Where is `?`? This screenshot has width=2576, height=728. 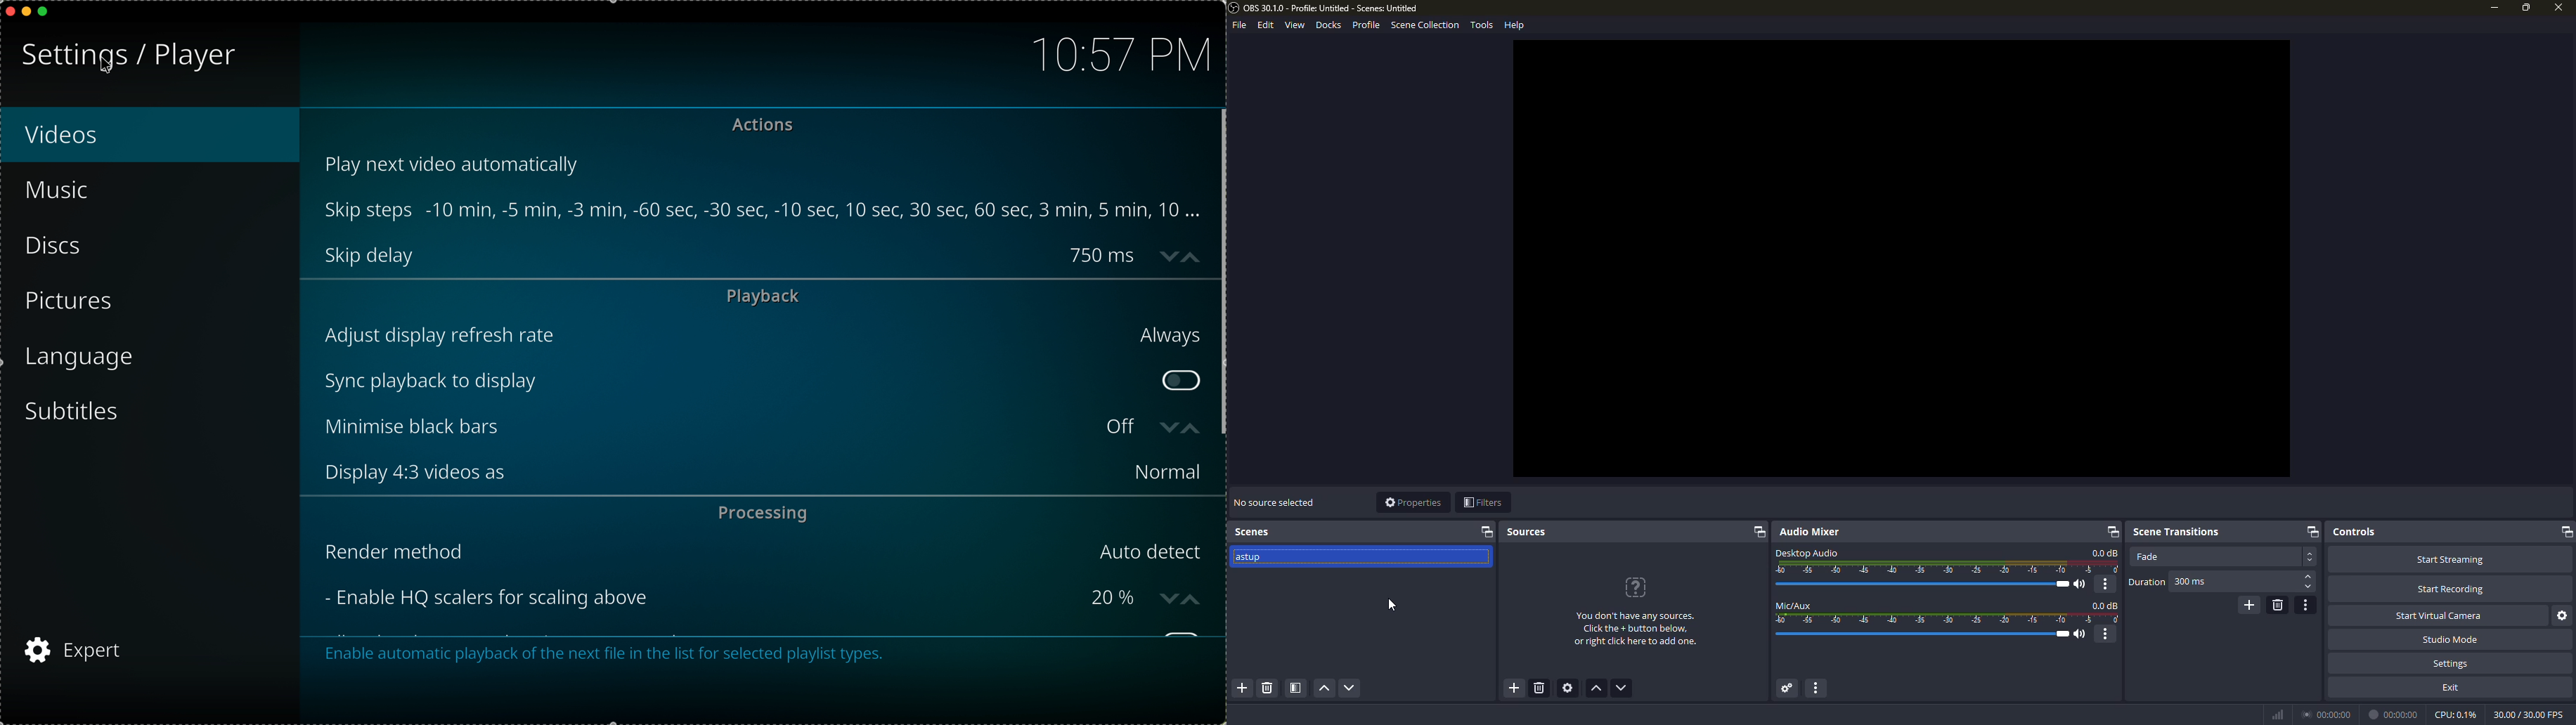
? is located at coordinates (1638, 587).